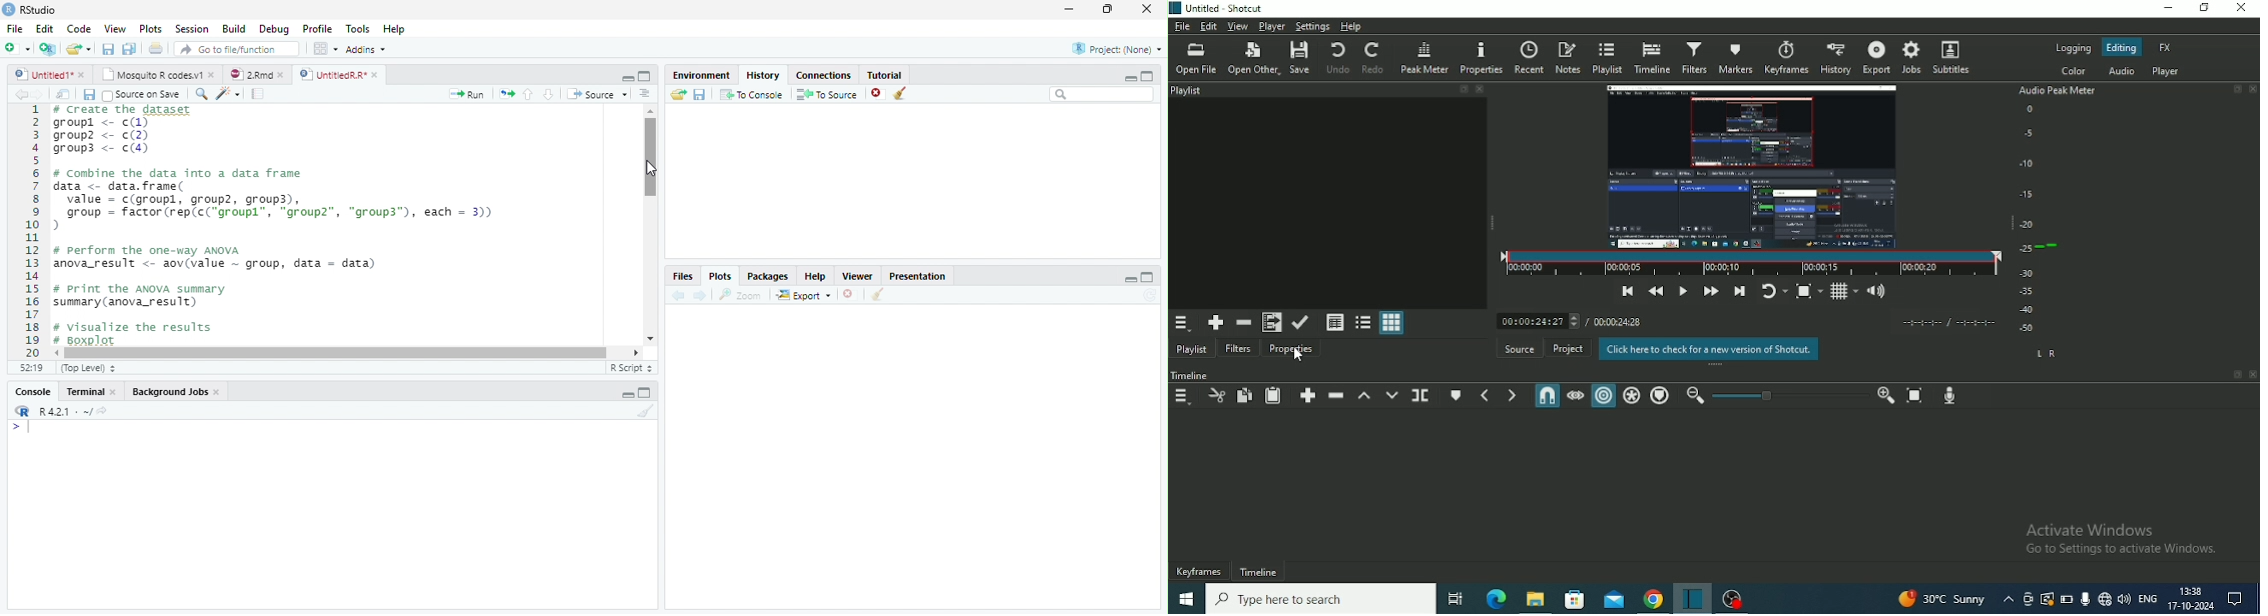 This screenshot has height=616, width=2268. What do you see at coordinates (1618, 322) in the screenshot?
I see `Total Duration` at bounding box center [1618, 322].